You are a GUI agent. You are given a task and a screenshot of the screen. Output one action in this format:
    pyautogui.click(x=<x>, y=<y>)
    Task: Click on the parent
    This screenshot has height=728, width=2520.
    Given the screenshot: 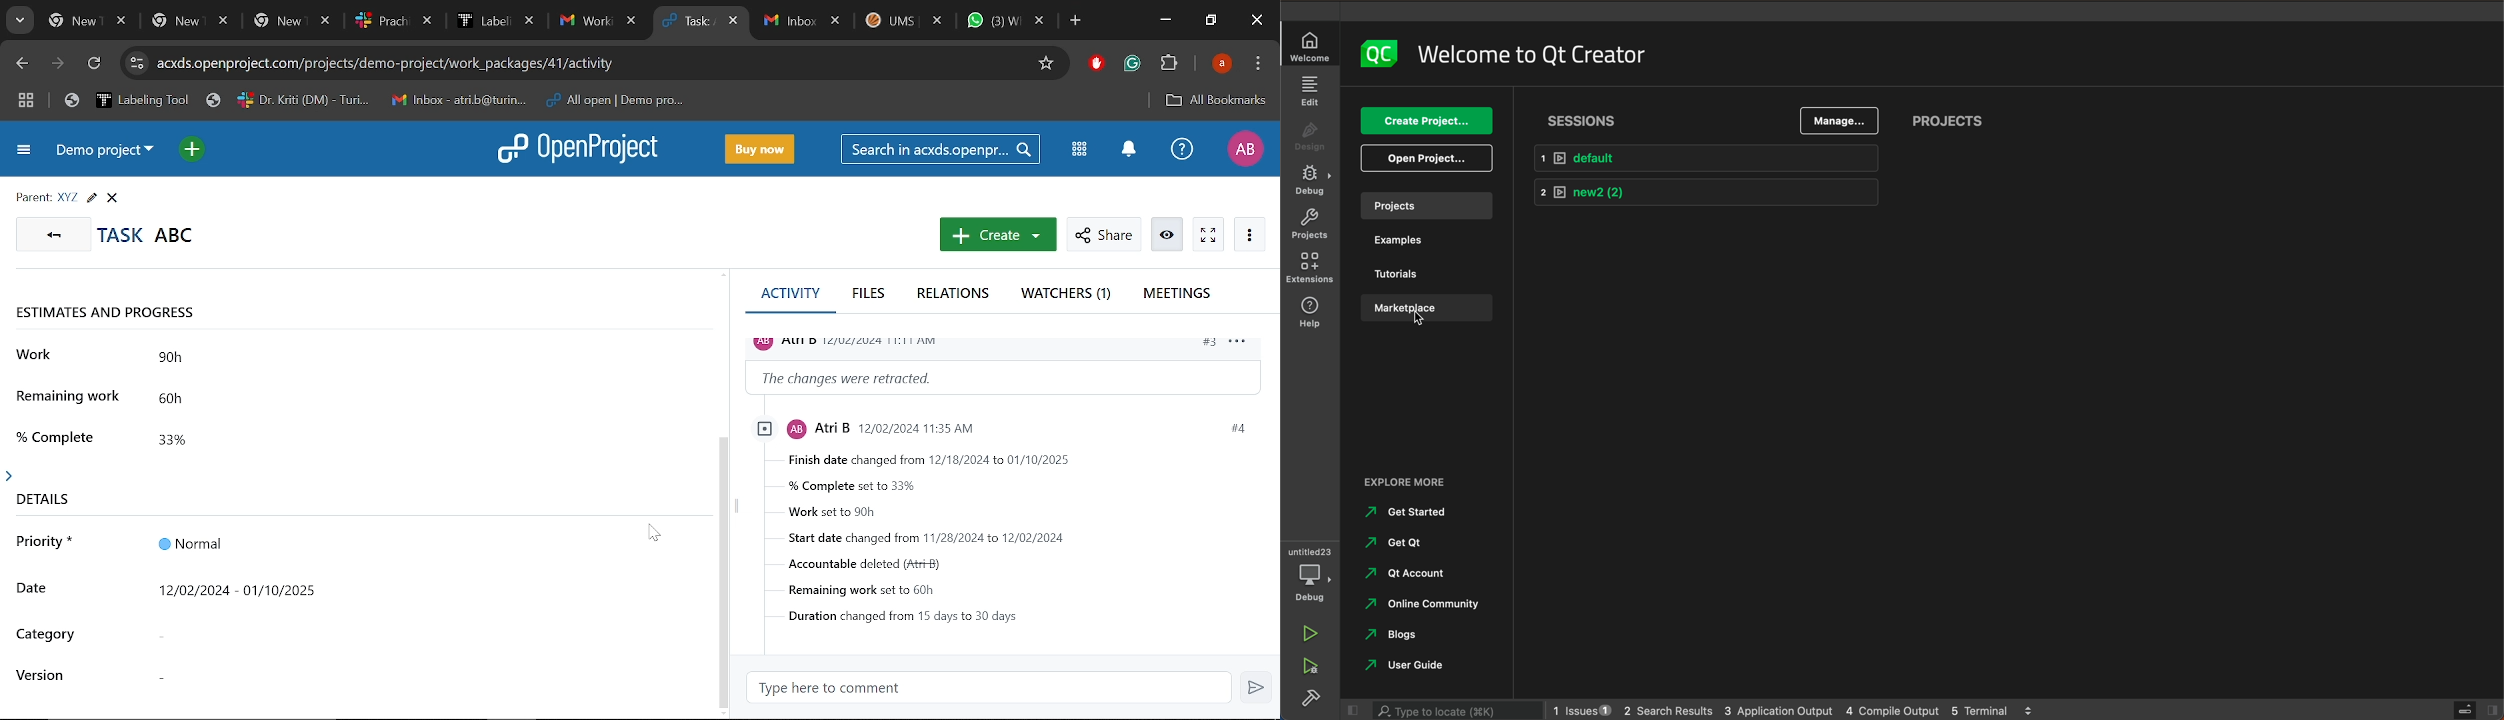 What is the action you would take?
    pyautogui.click(x=33, y=198)
    